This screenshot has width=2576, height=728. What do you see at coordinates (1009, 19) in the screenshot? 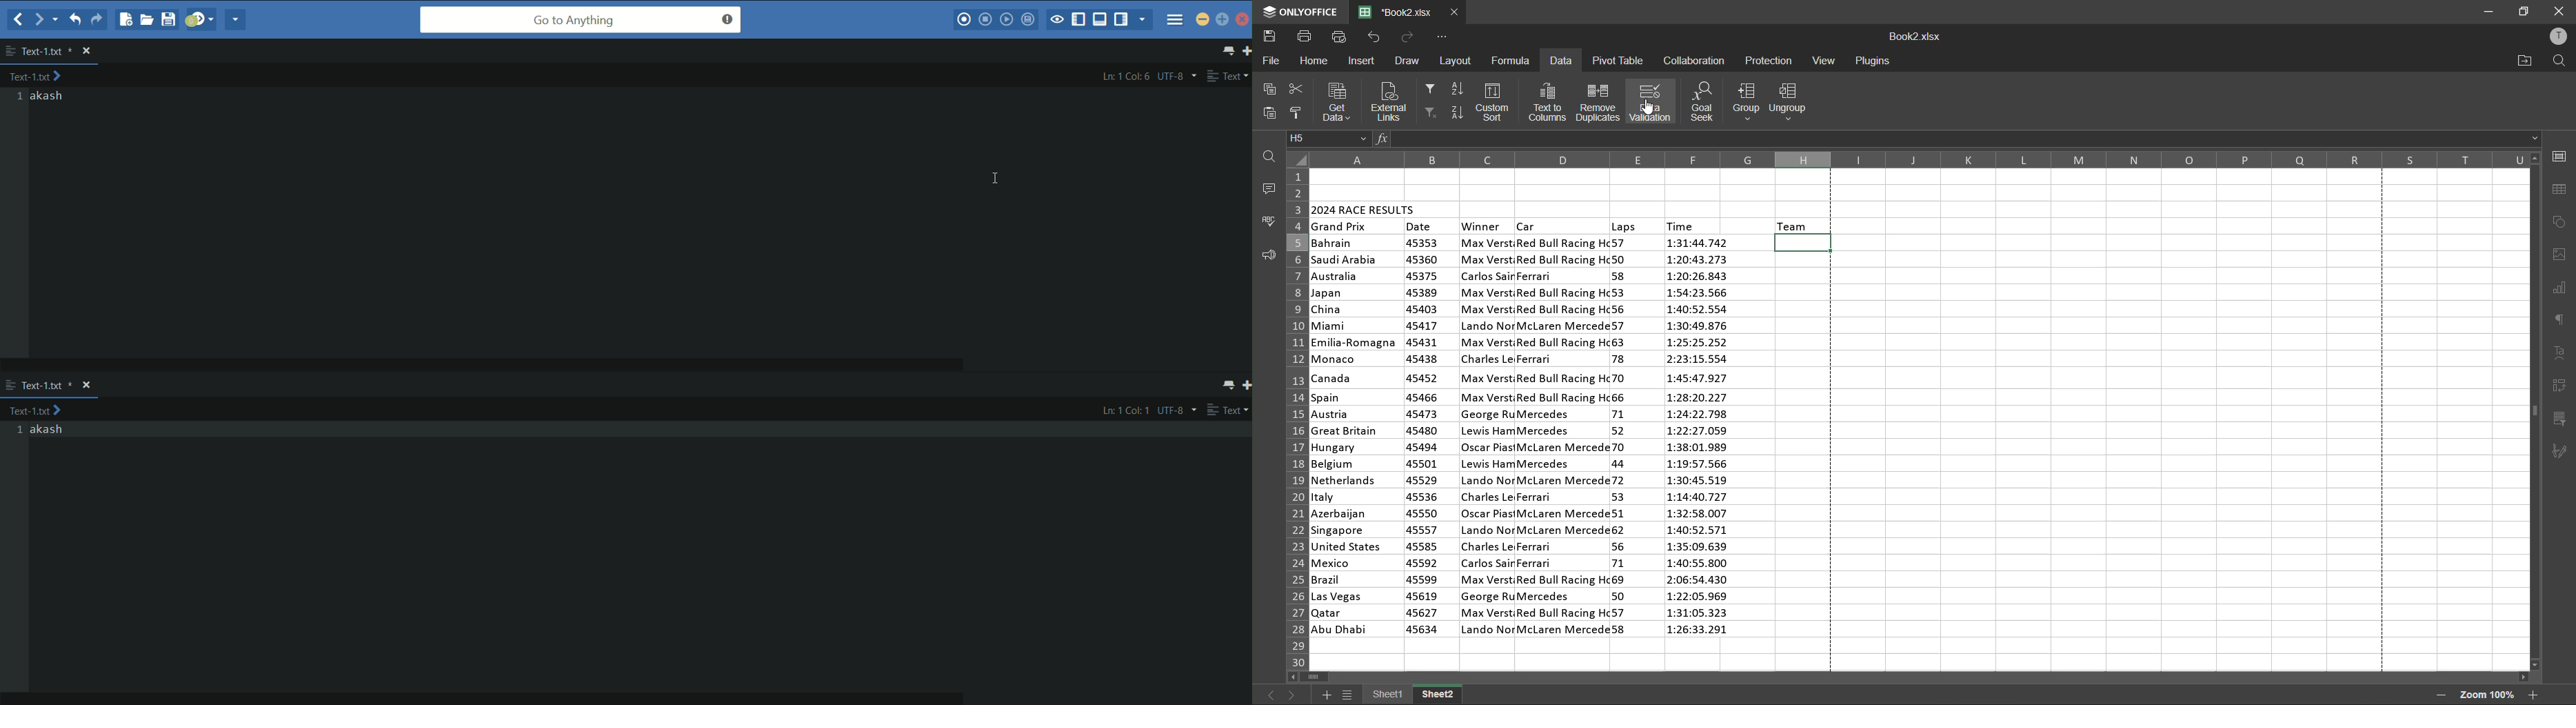
I see `play last macro` at bounding box center [1009, 19].